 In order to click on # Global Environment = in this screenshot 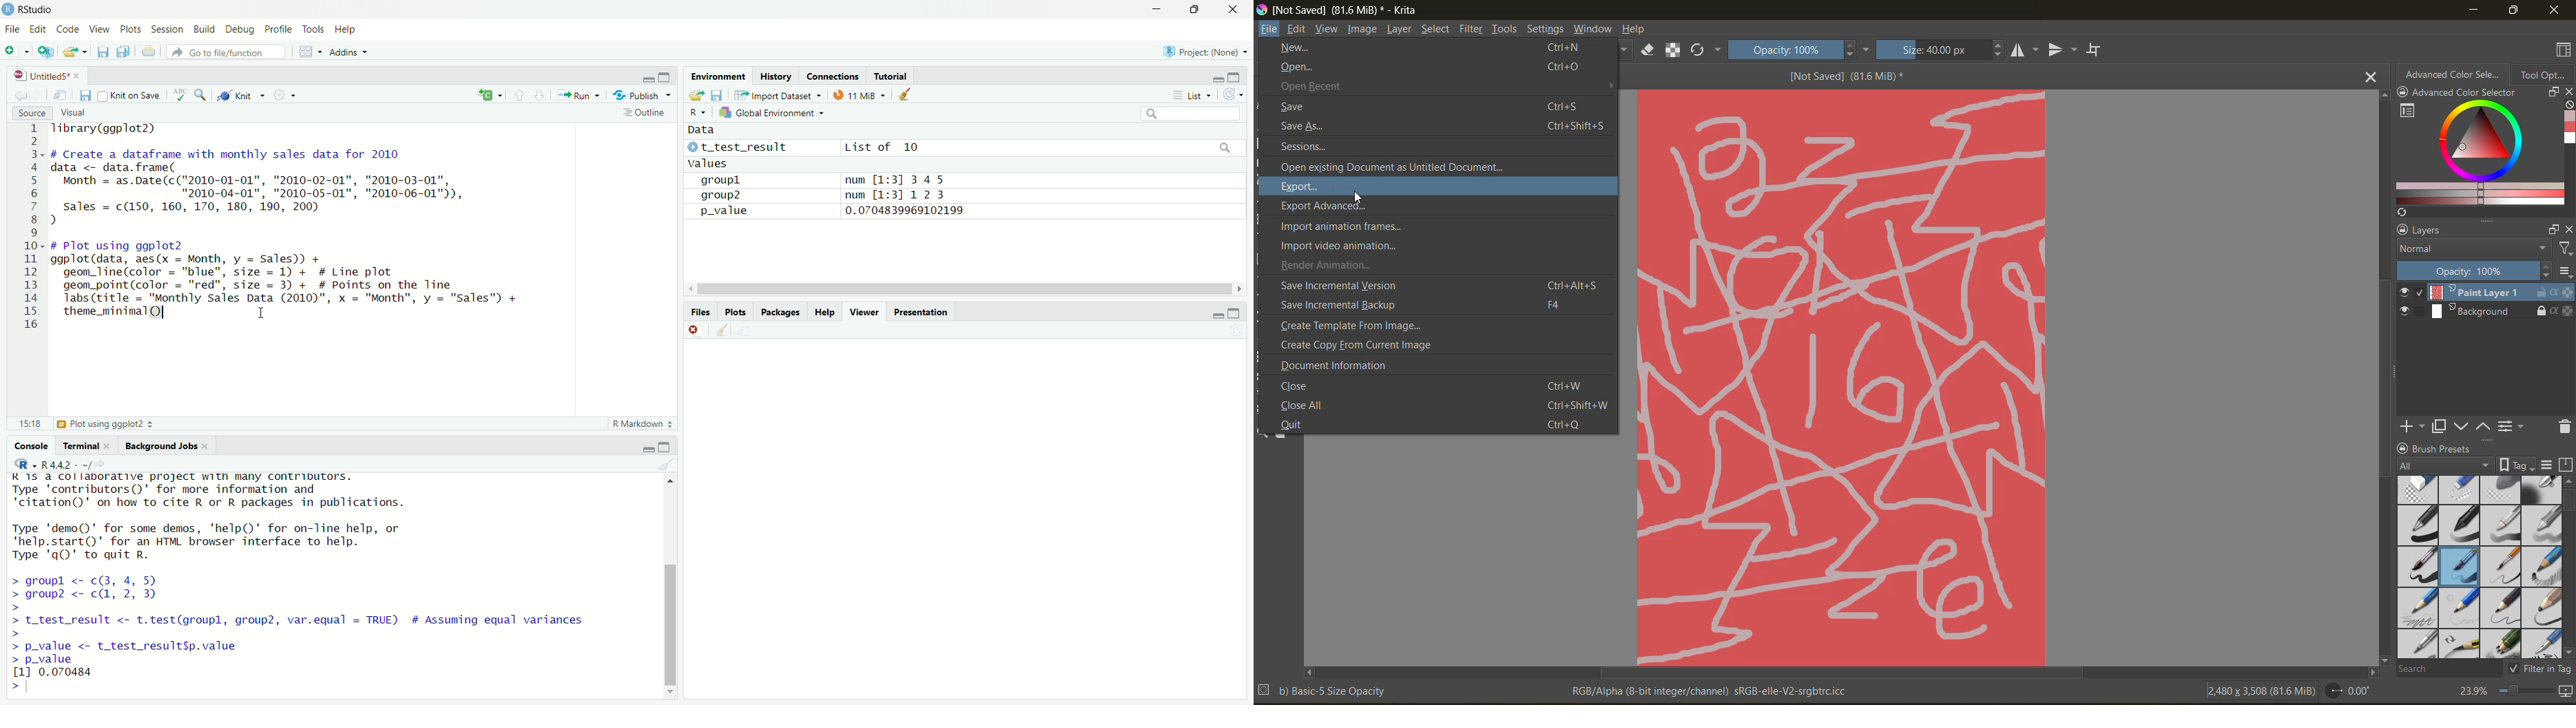, I will do `click(772, 111)`.